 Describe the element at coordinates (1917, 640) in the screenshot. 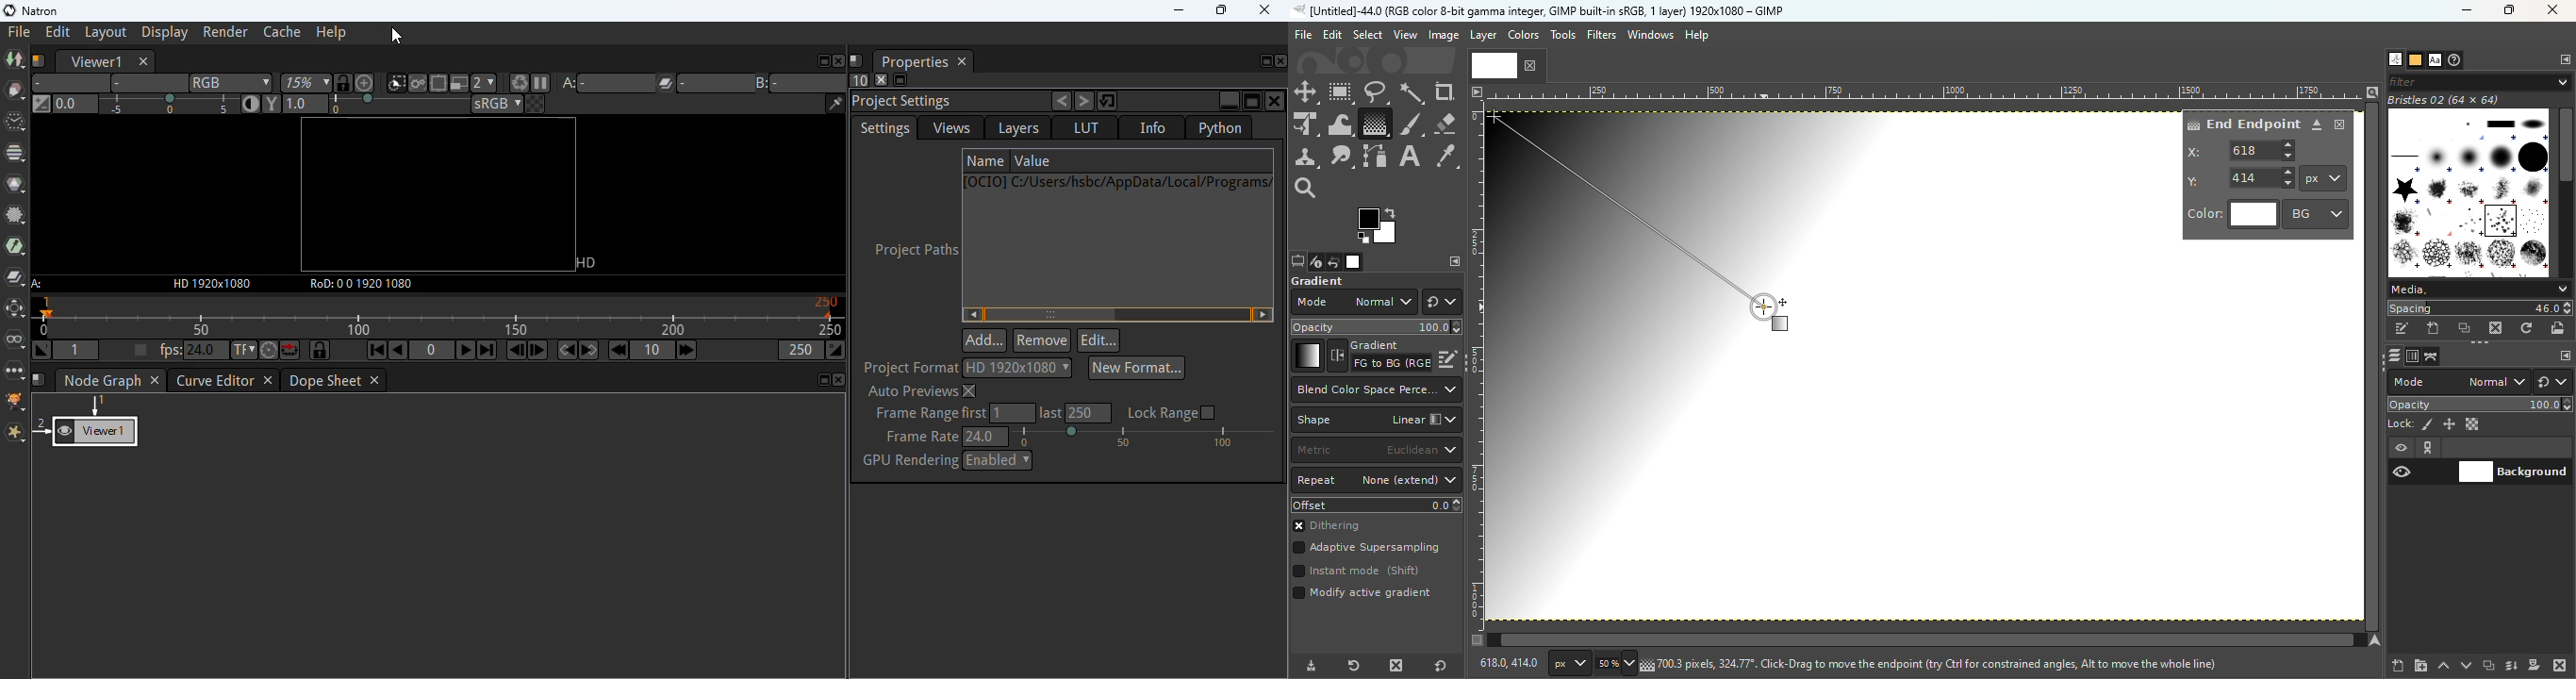

I see `Vertical scroll bar` at that location.